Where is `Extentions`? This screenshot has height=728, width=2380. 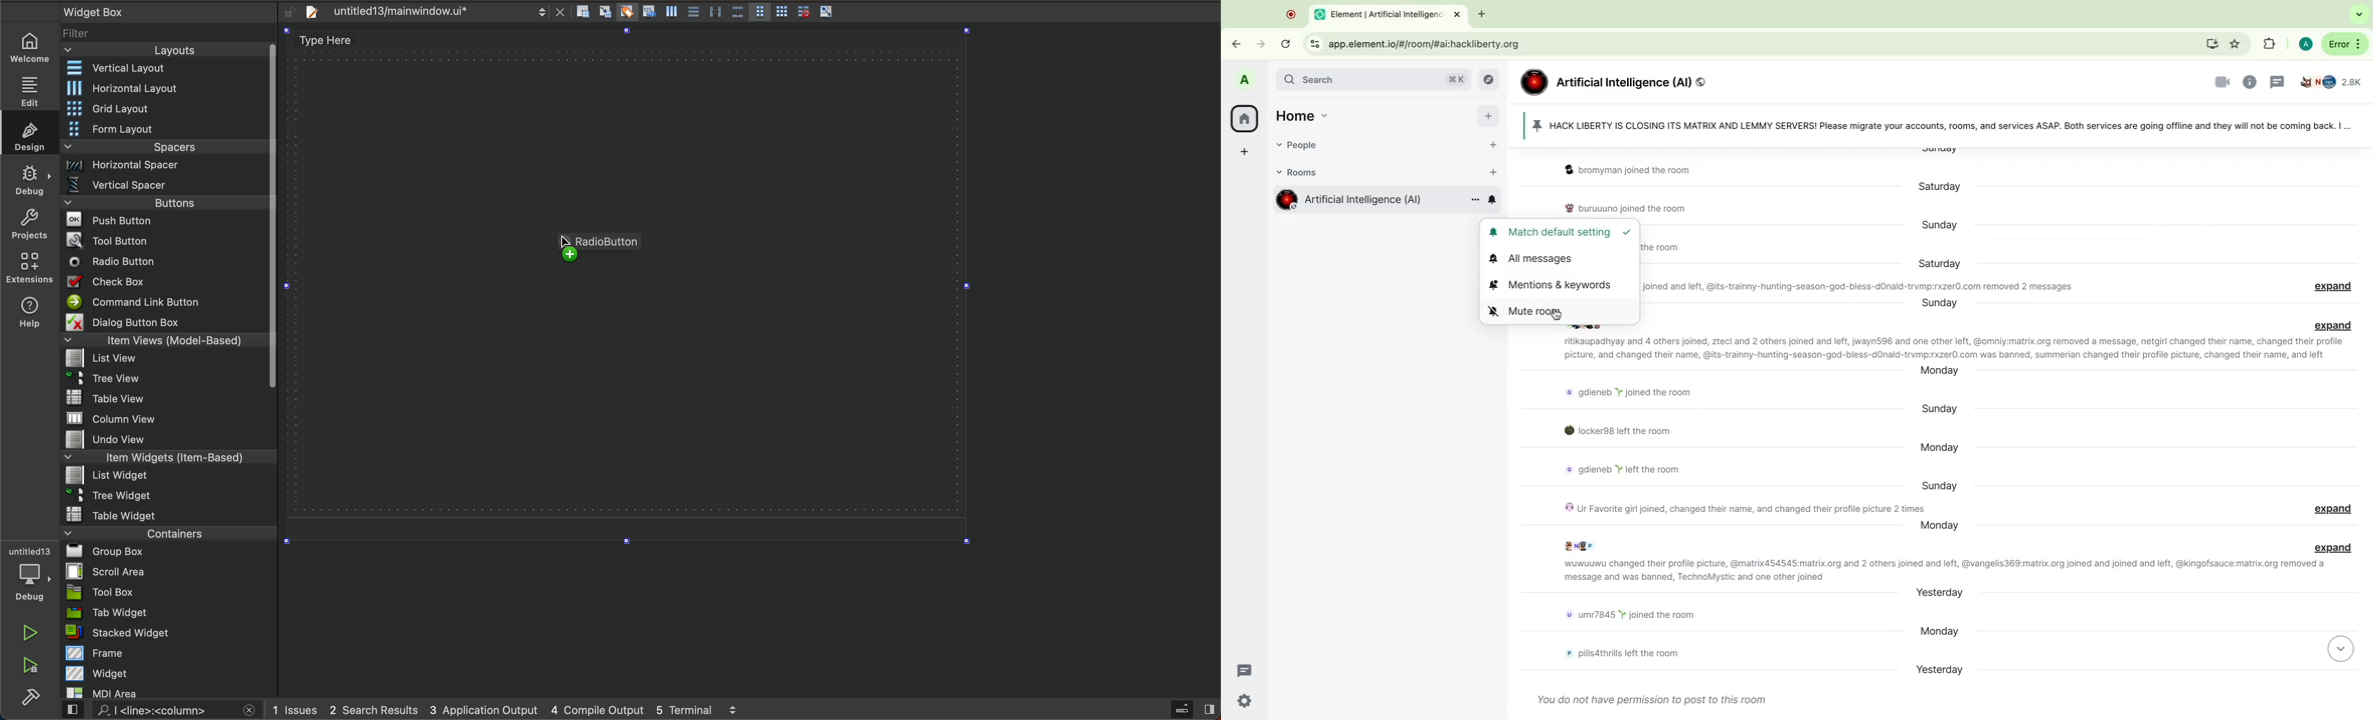
Extentions is located at coordinates (2267, 45).